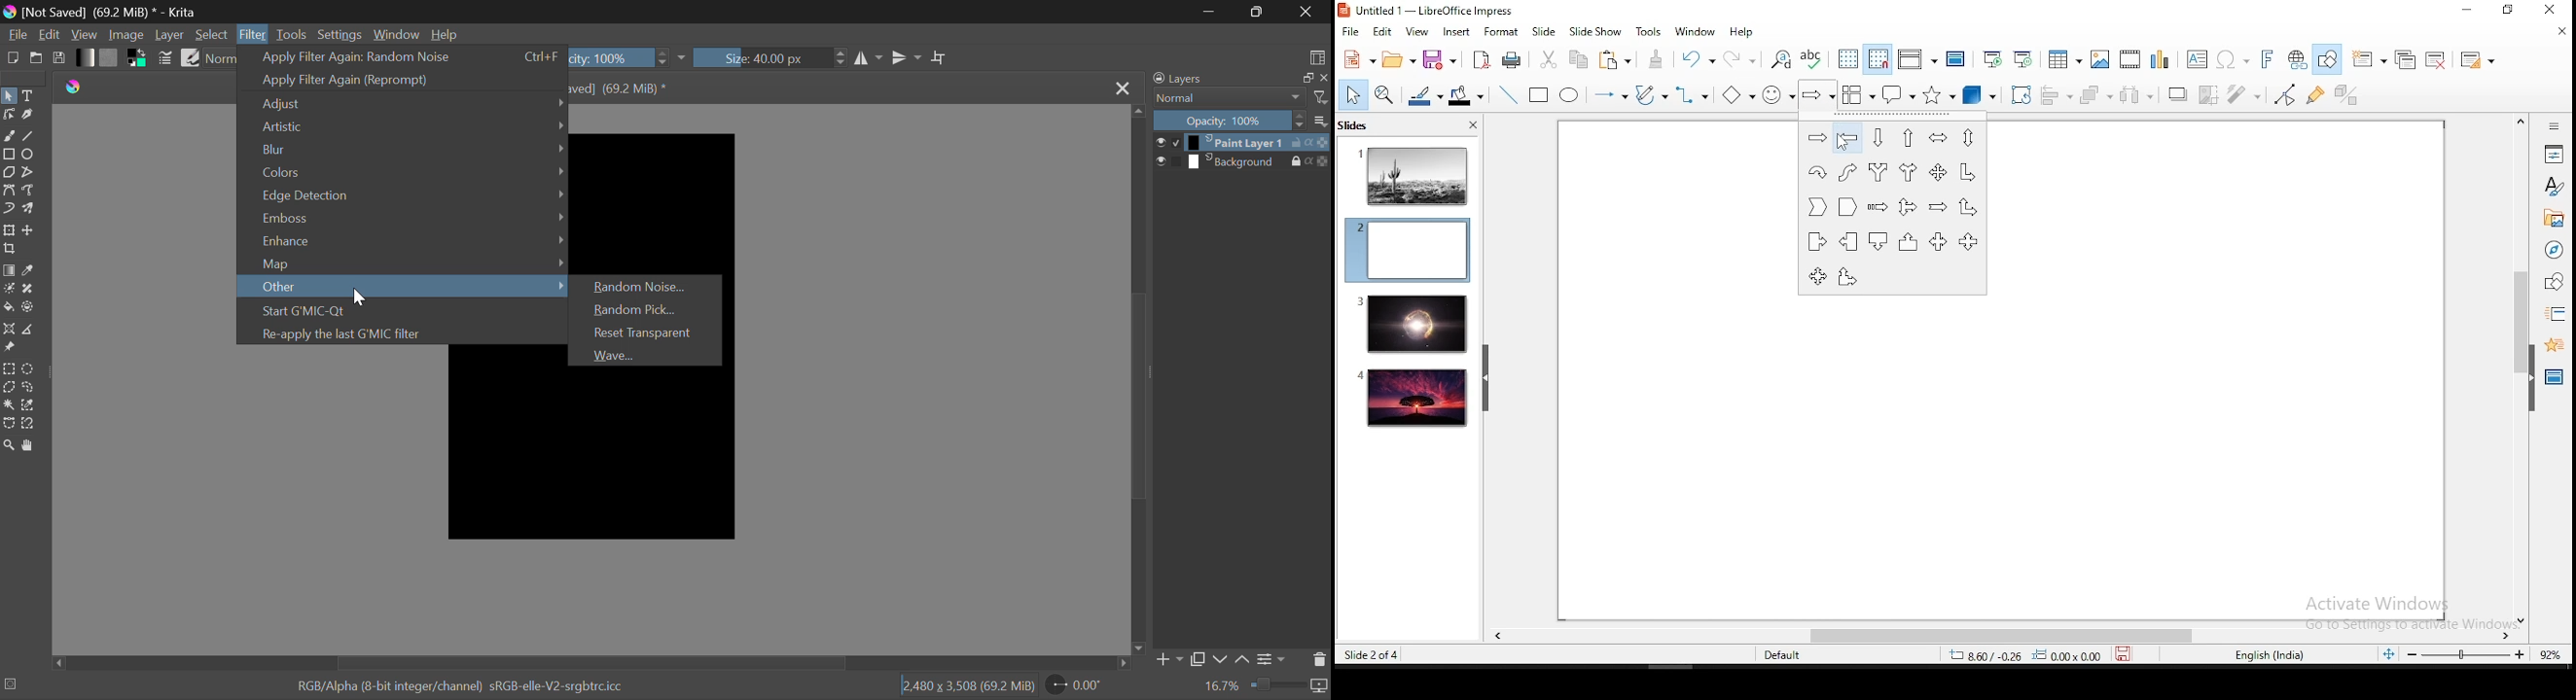 The image size is (2576, 700). I want to click on minimize, so click(2466, 11).